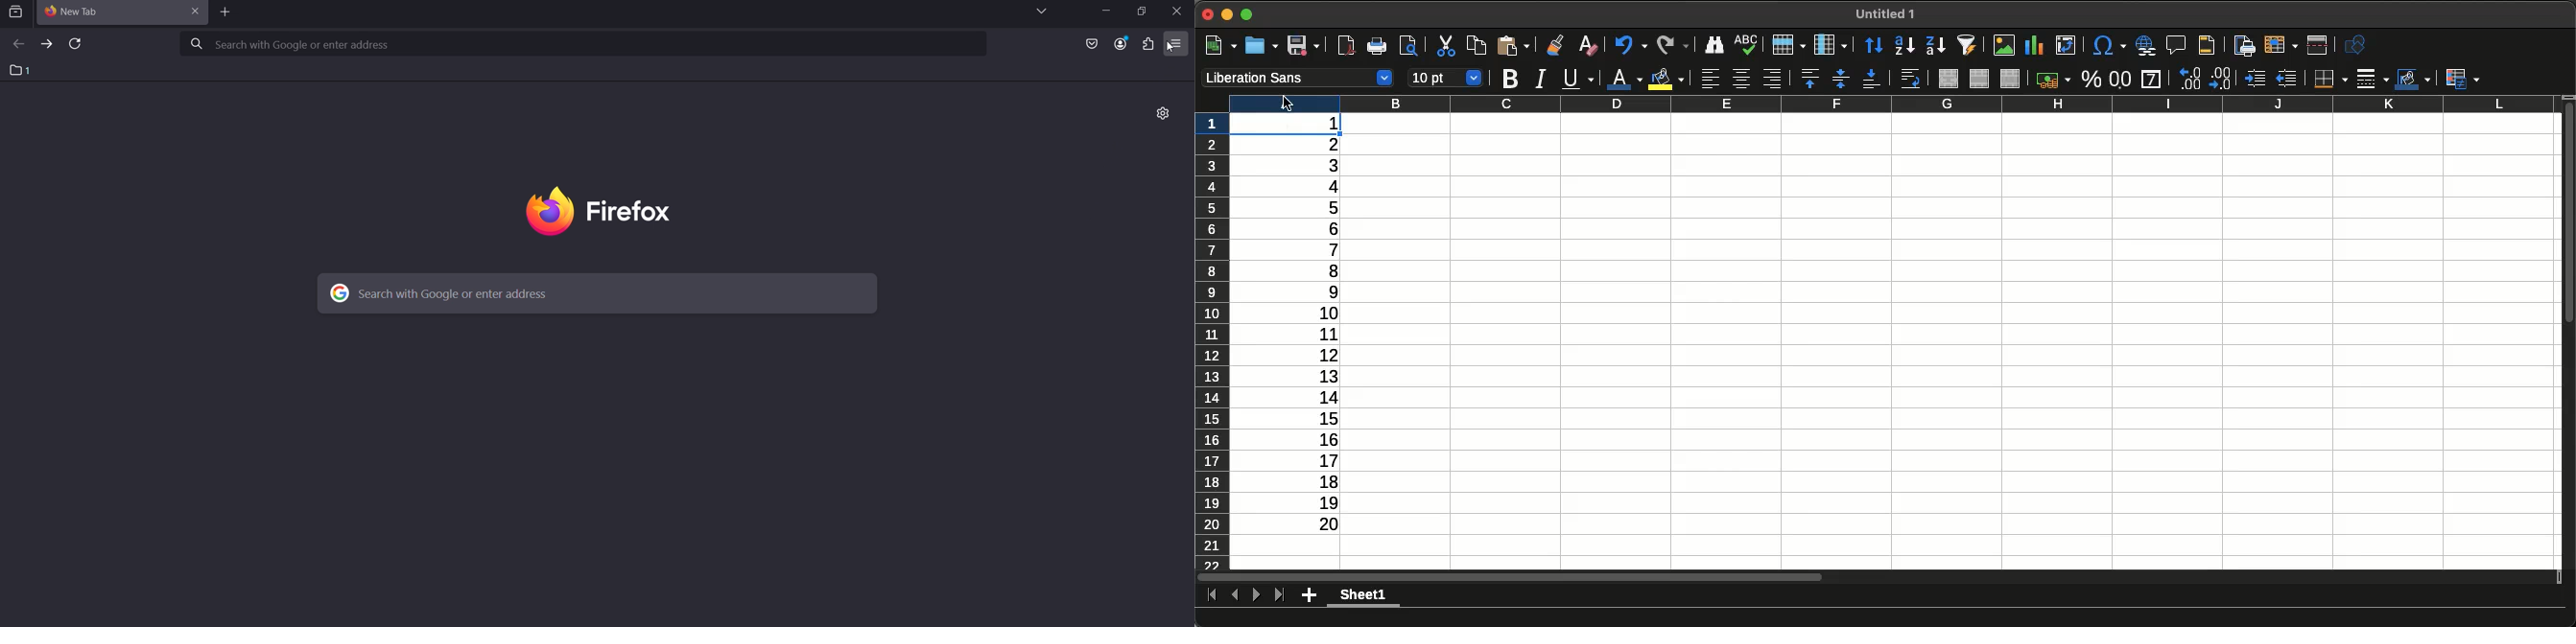 The width and height of the screenshot is (2576, 644). What do you see at coordinates (586, 44) in the screenshot?
I see `search with google or enter address` at bounding box center [586, 44].